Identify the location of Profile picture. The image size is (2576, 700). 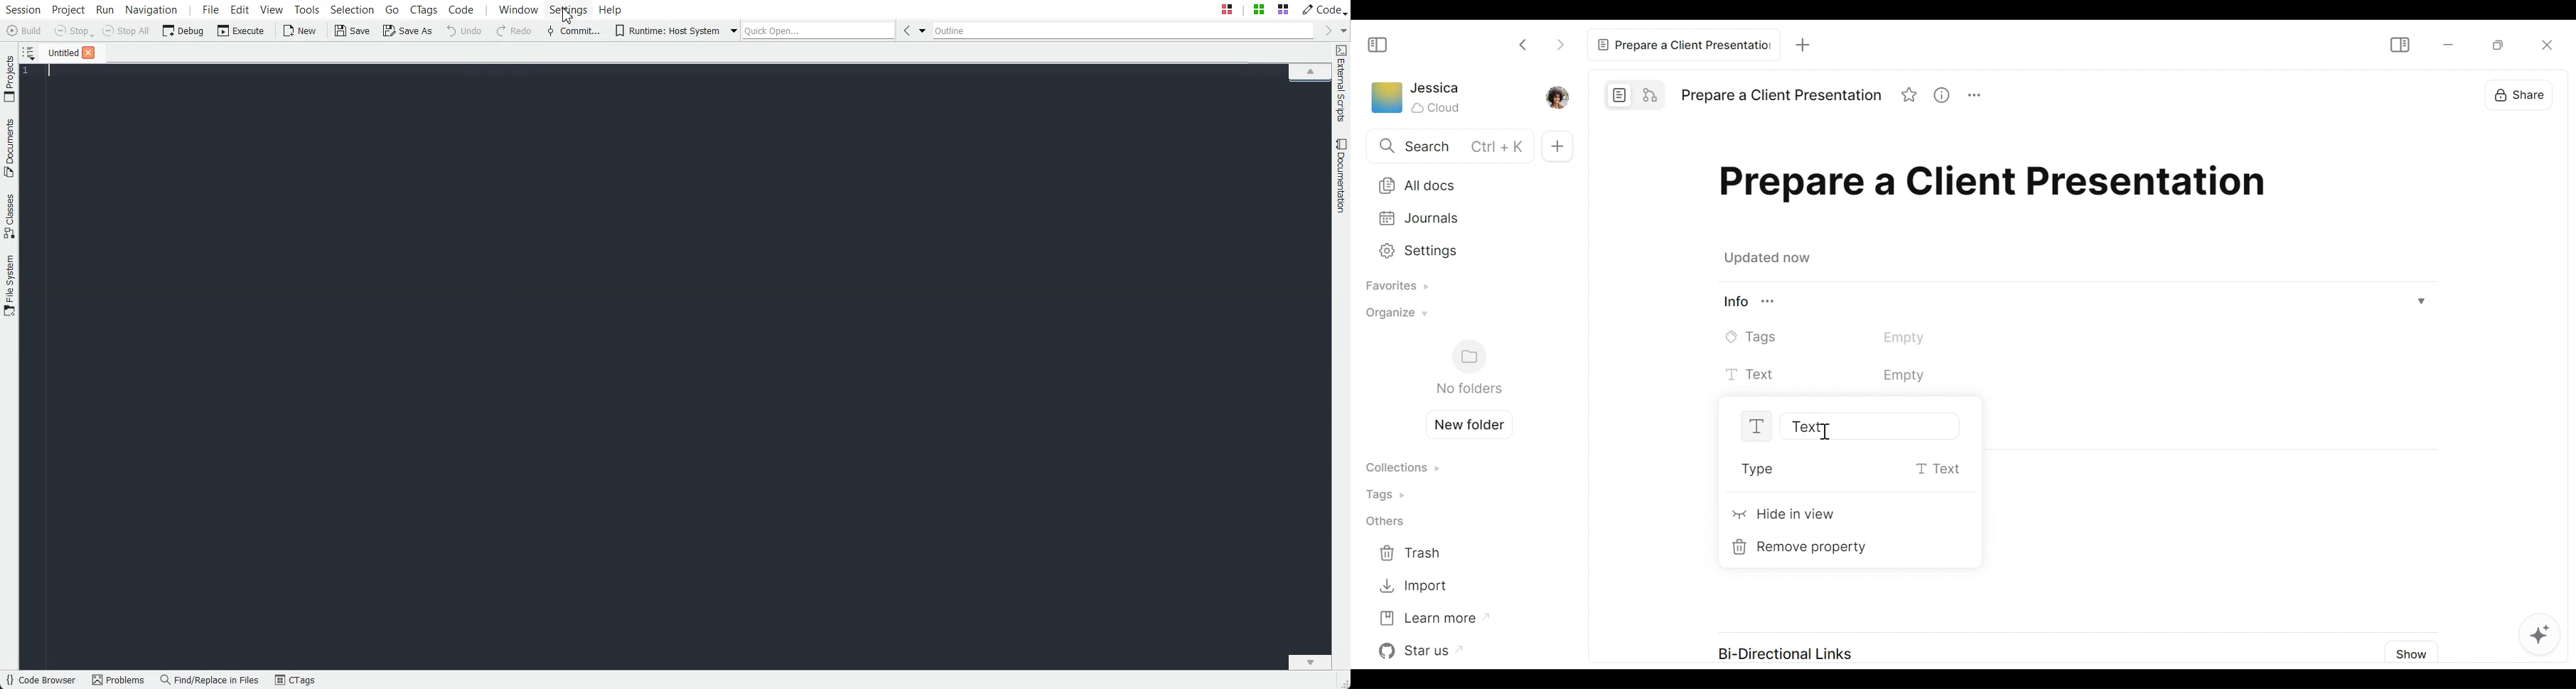
(1555, 96).